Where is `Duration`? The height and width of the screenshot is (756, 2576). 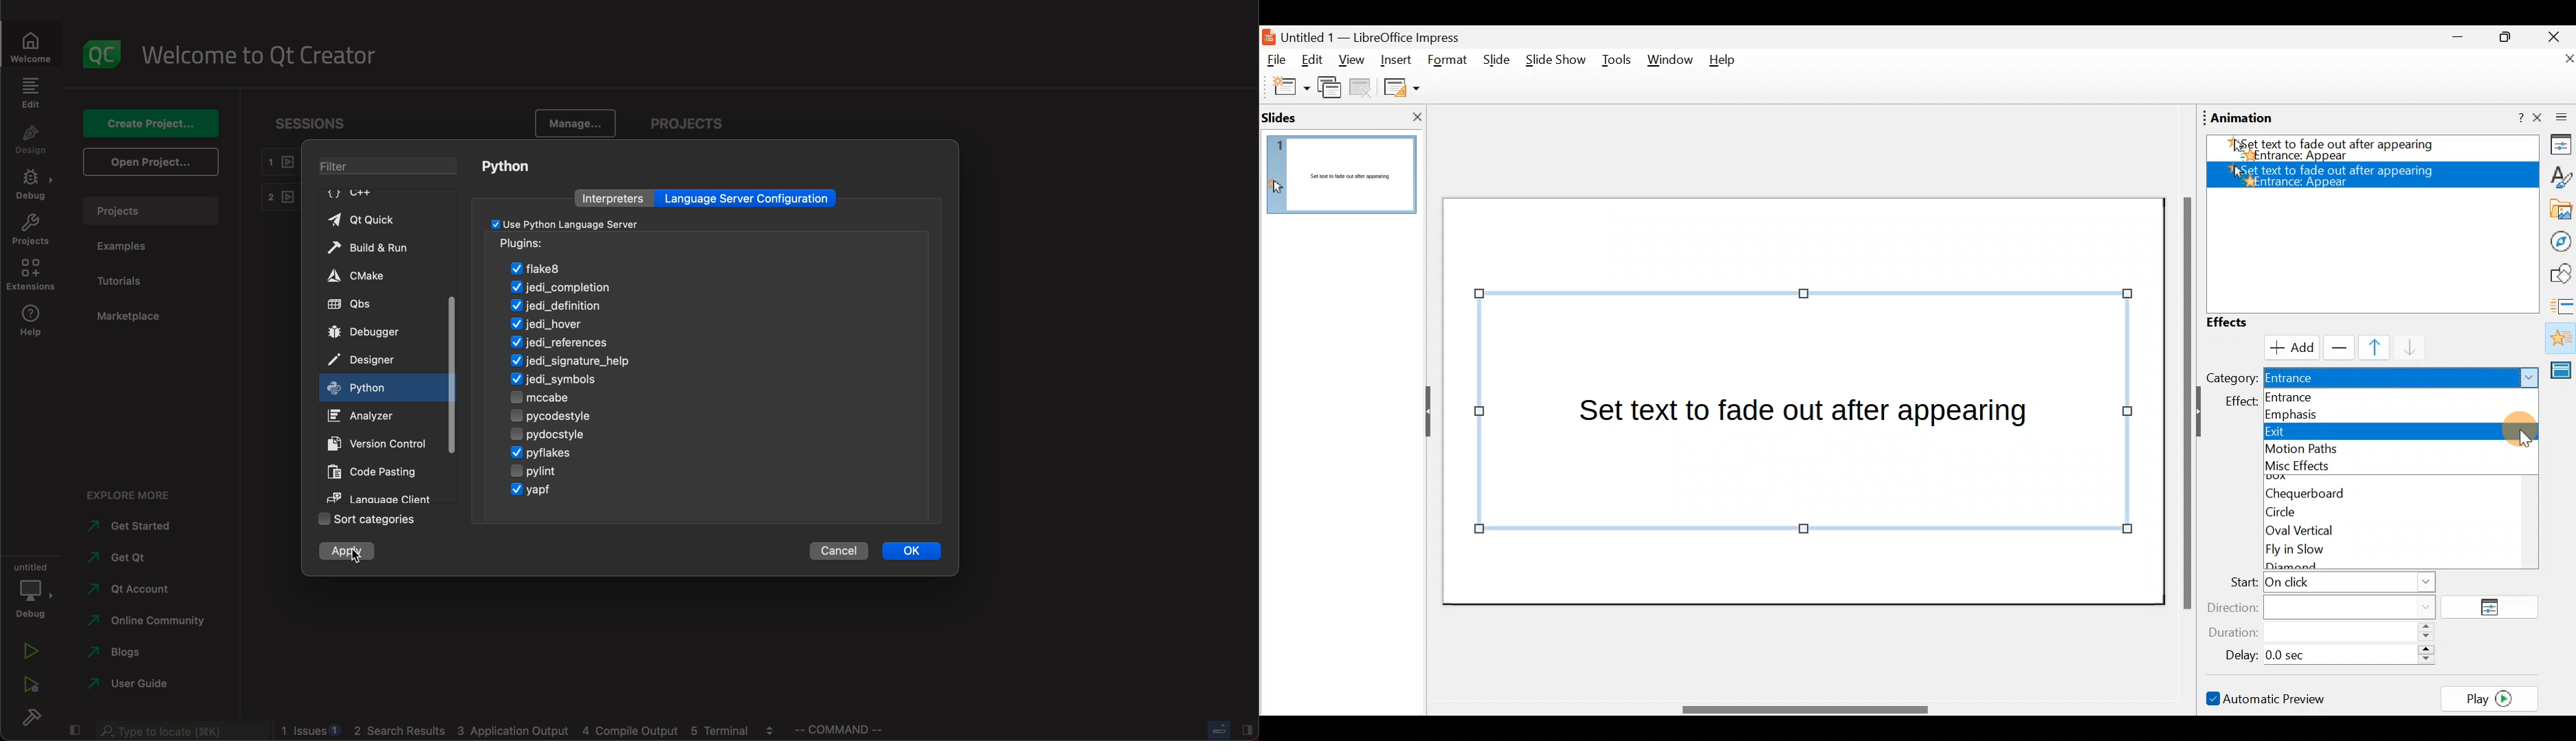
Duration is located at coordinates (2326, 633).